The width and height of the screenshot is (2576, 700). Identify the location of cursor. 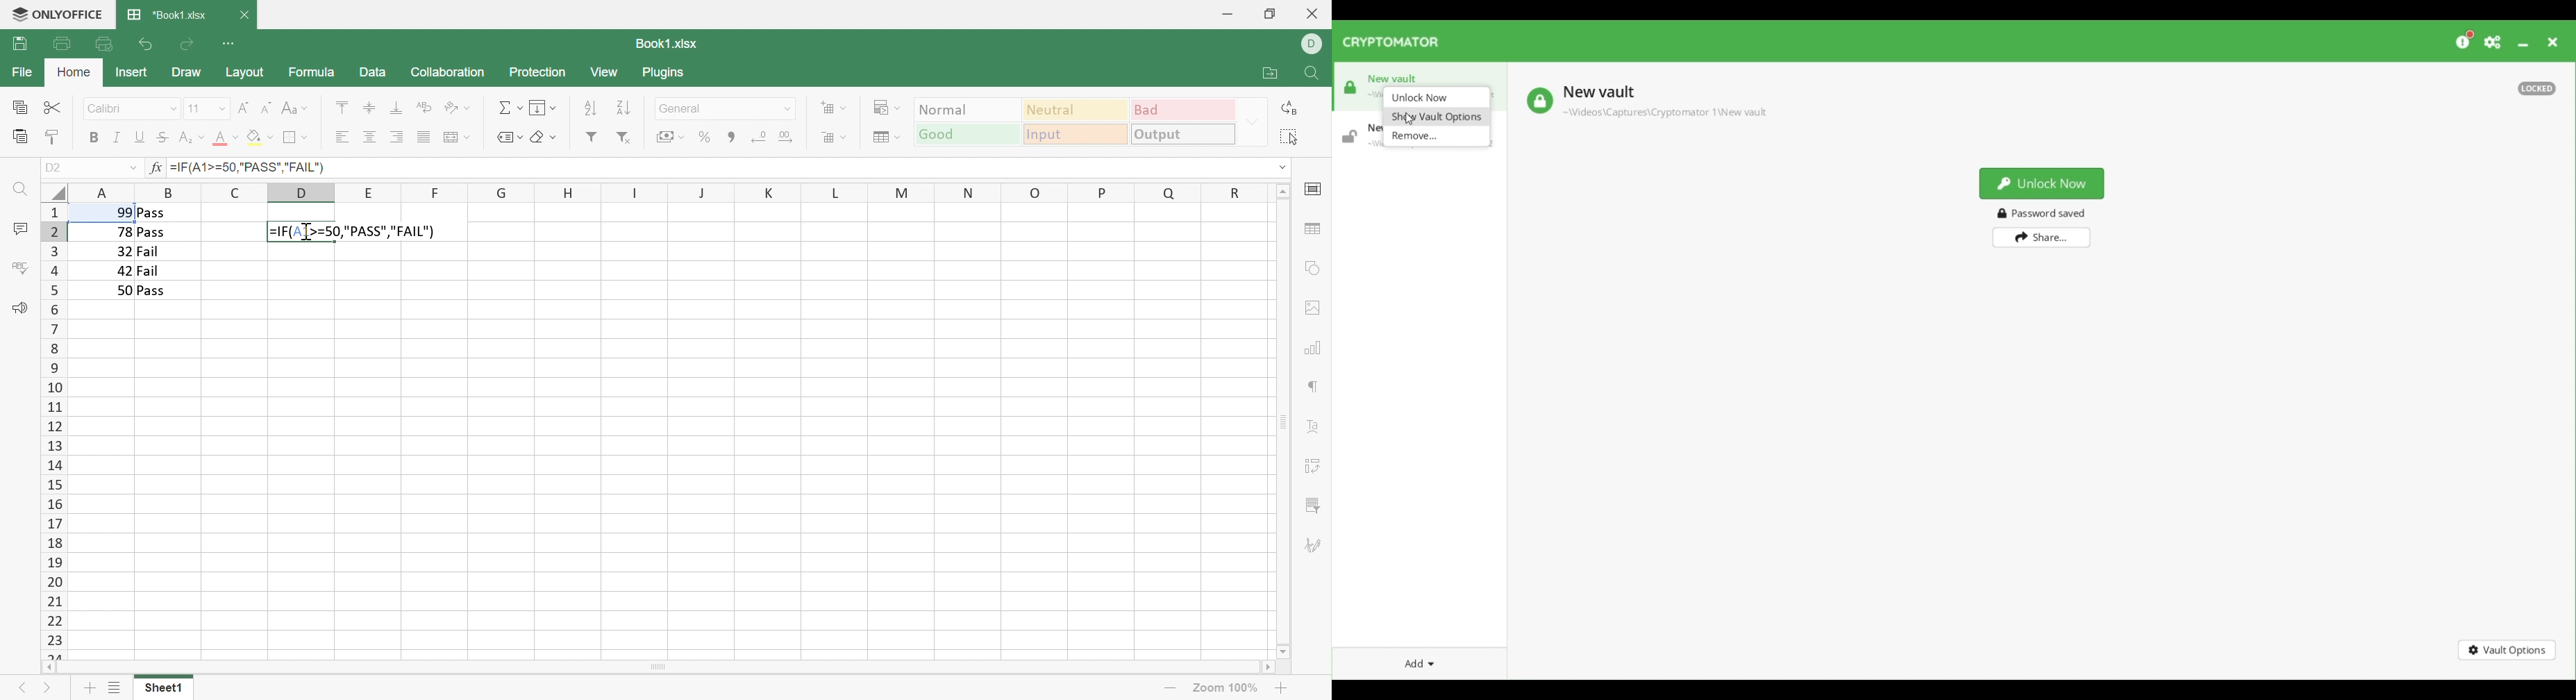
(307, 231).